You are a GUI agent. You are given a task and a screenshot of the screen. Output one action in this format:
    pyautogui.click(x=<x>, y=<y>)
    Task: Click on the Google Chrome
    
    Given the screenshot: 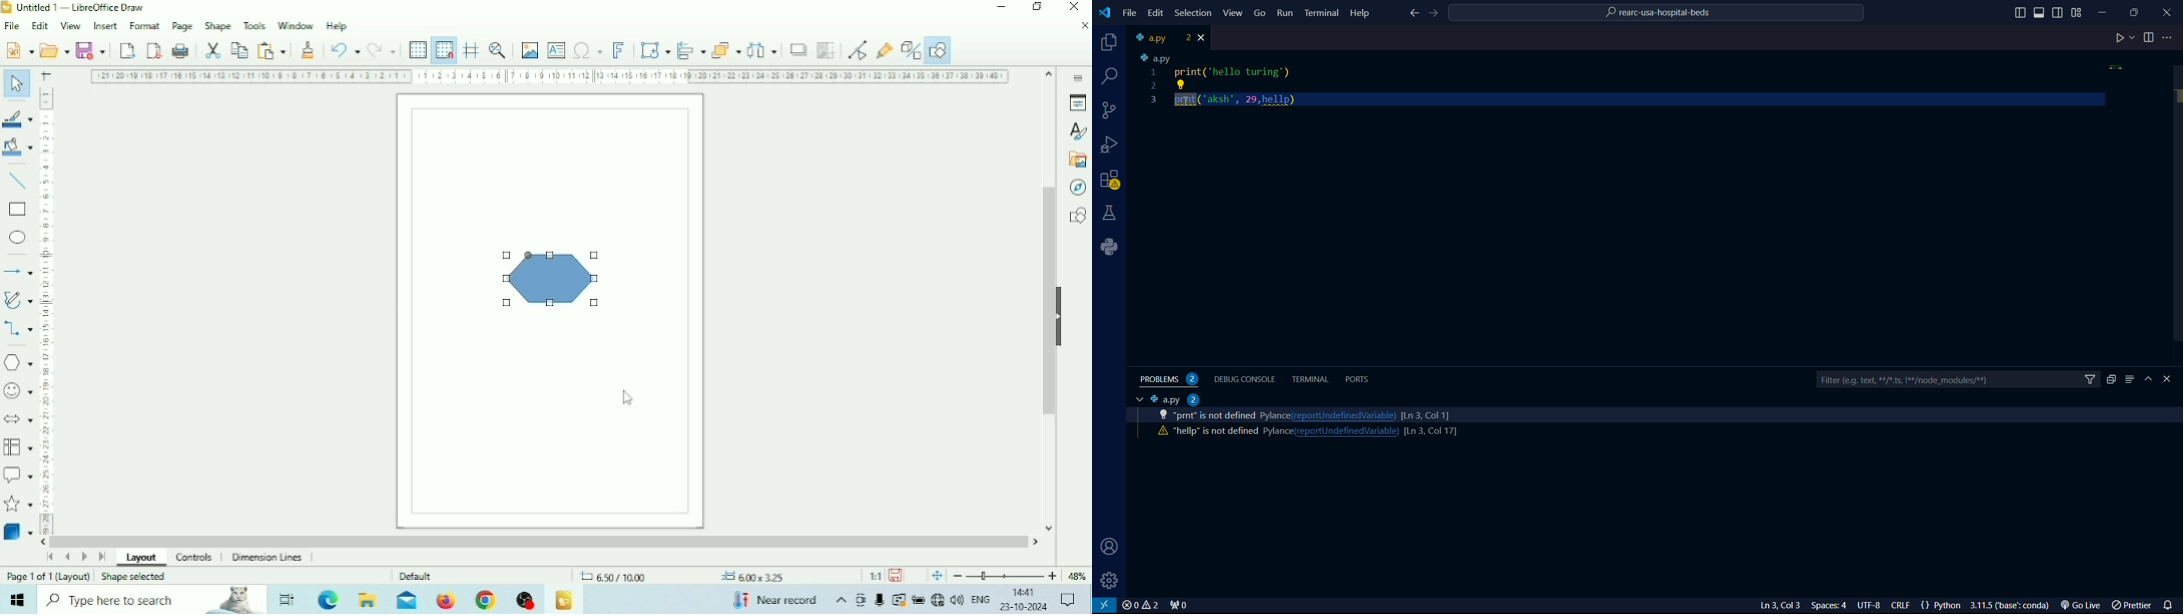 What is the action you would take?
    pyautogui.click(x=484, y=600)
    